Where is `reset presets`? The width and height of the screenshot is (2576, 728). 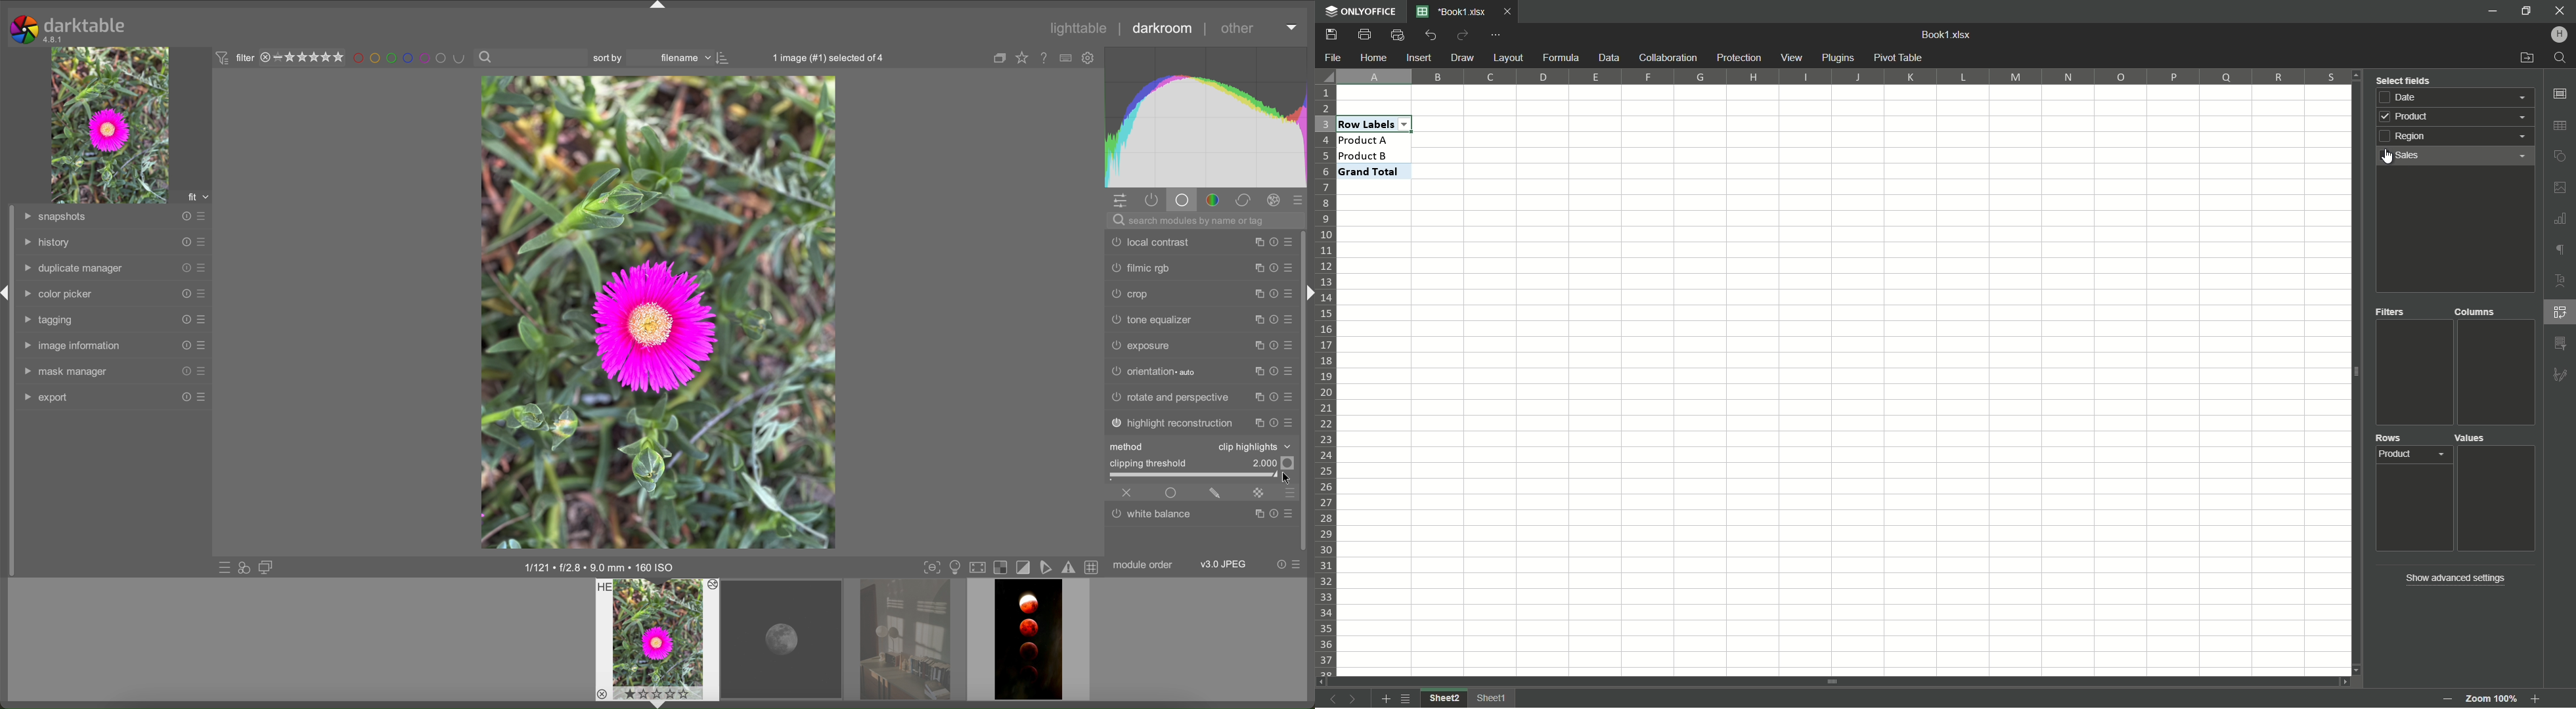 reset presets is located at coordinates (1272, 399).